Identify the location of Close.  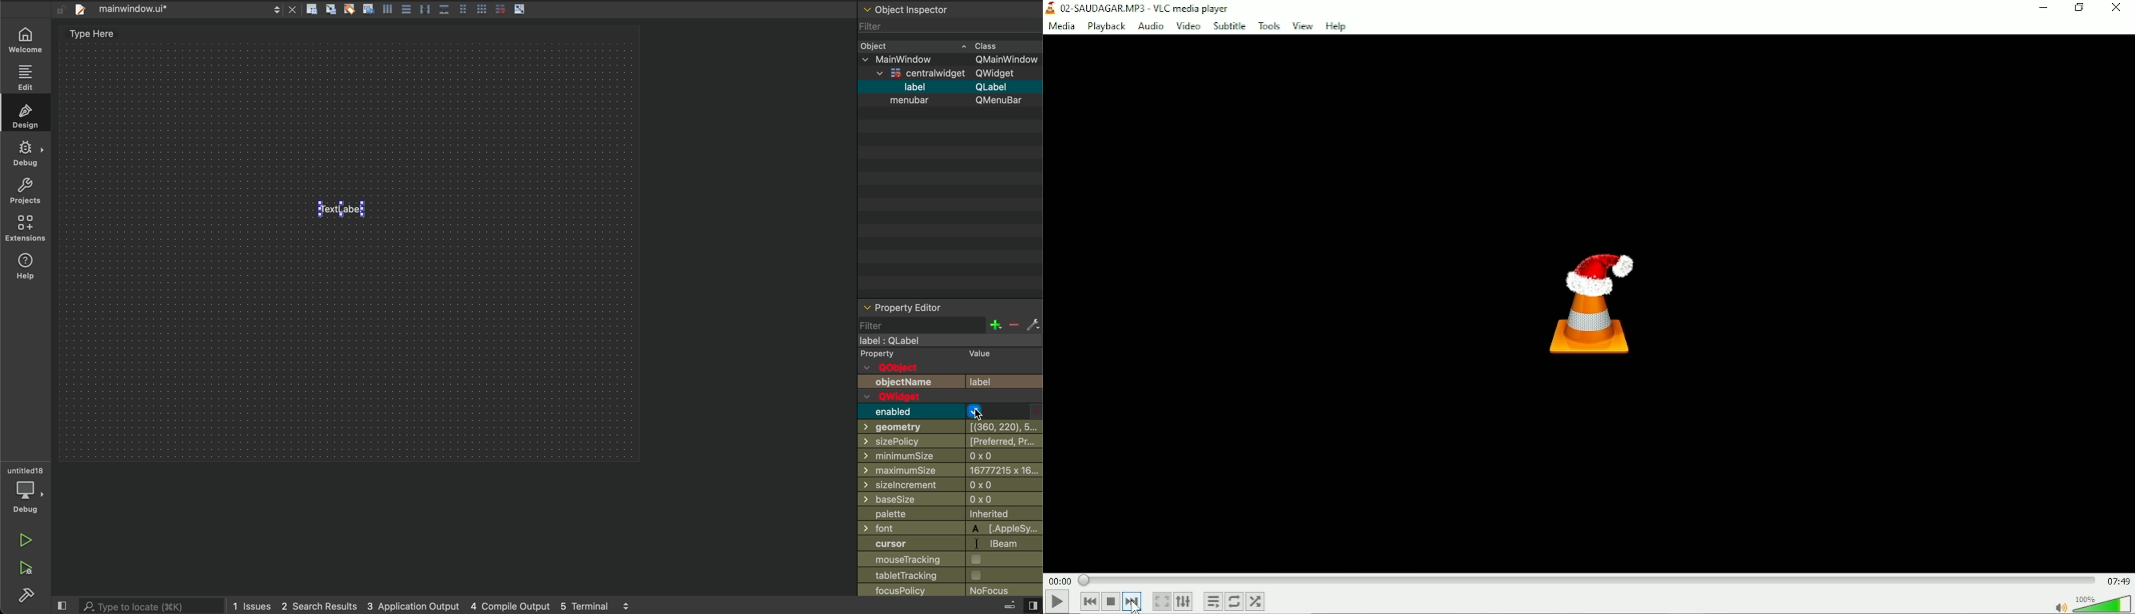
(2116, 8).